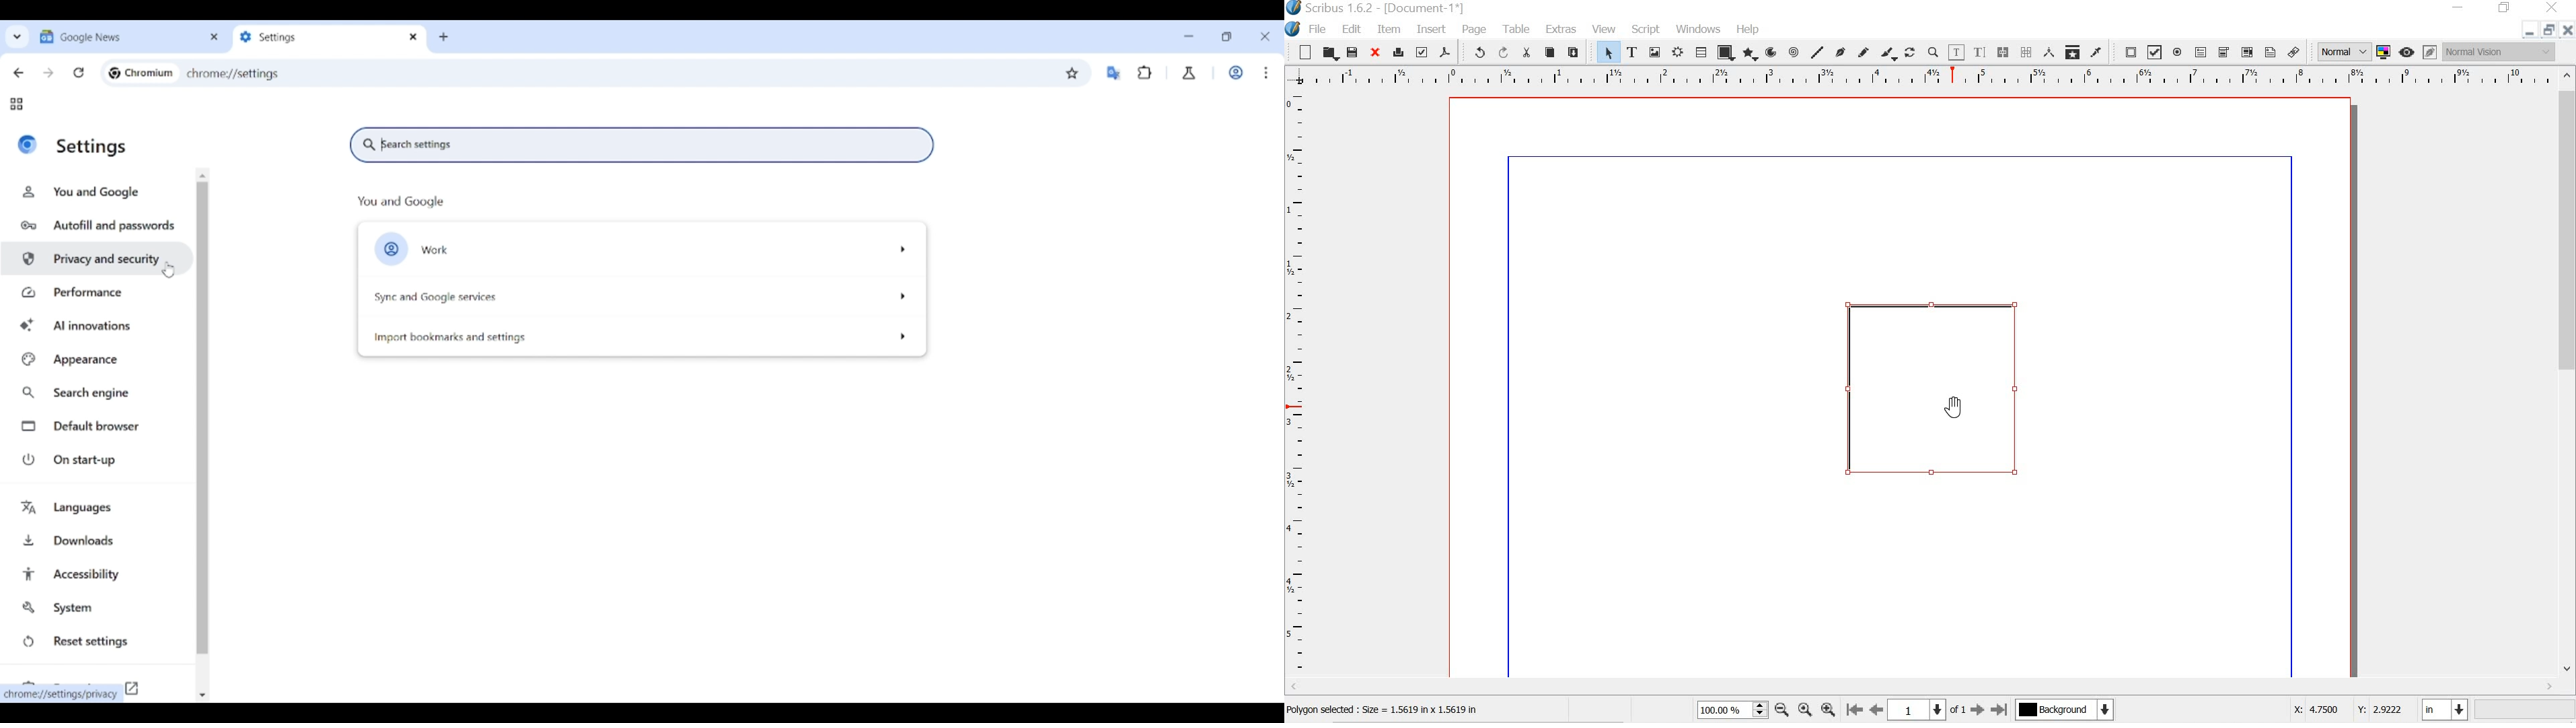 The image size is (2576, 728). Describe the element at coordinates (1758, 710) in the screenshot. I see `zoom in and out` at that location.